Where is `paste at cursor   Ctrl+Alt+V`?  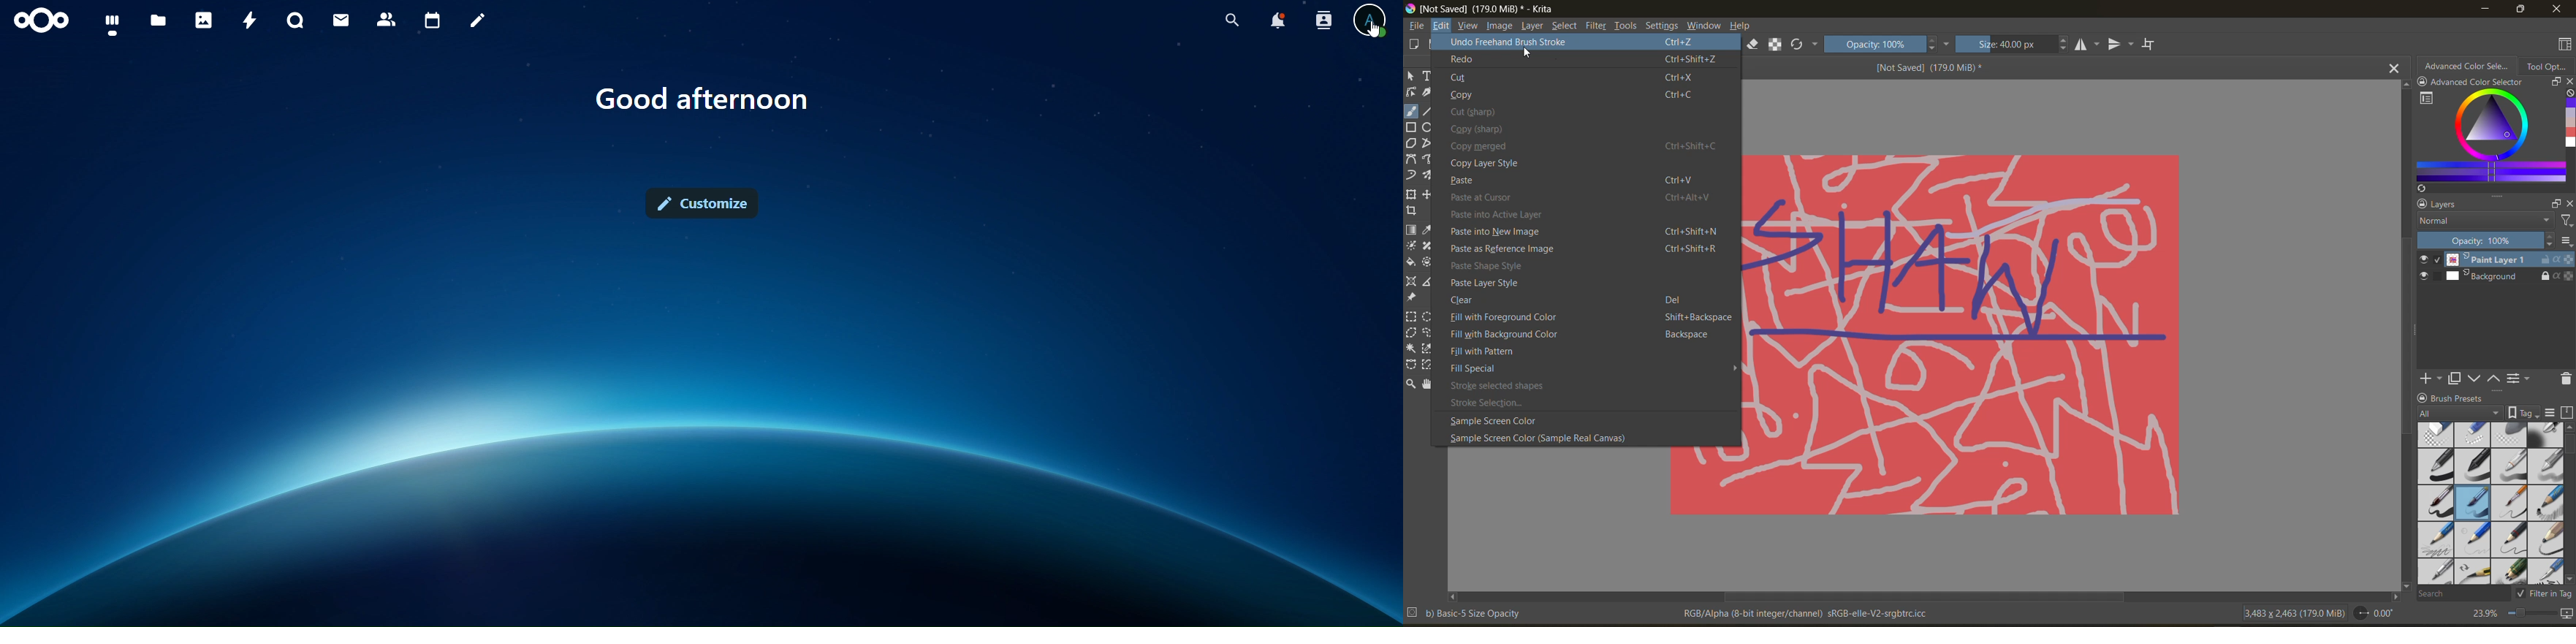 paste at cursor   Ctrl+Alt+V is located at coordinates (1586, 198).